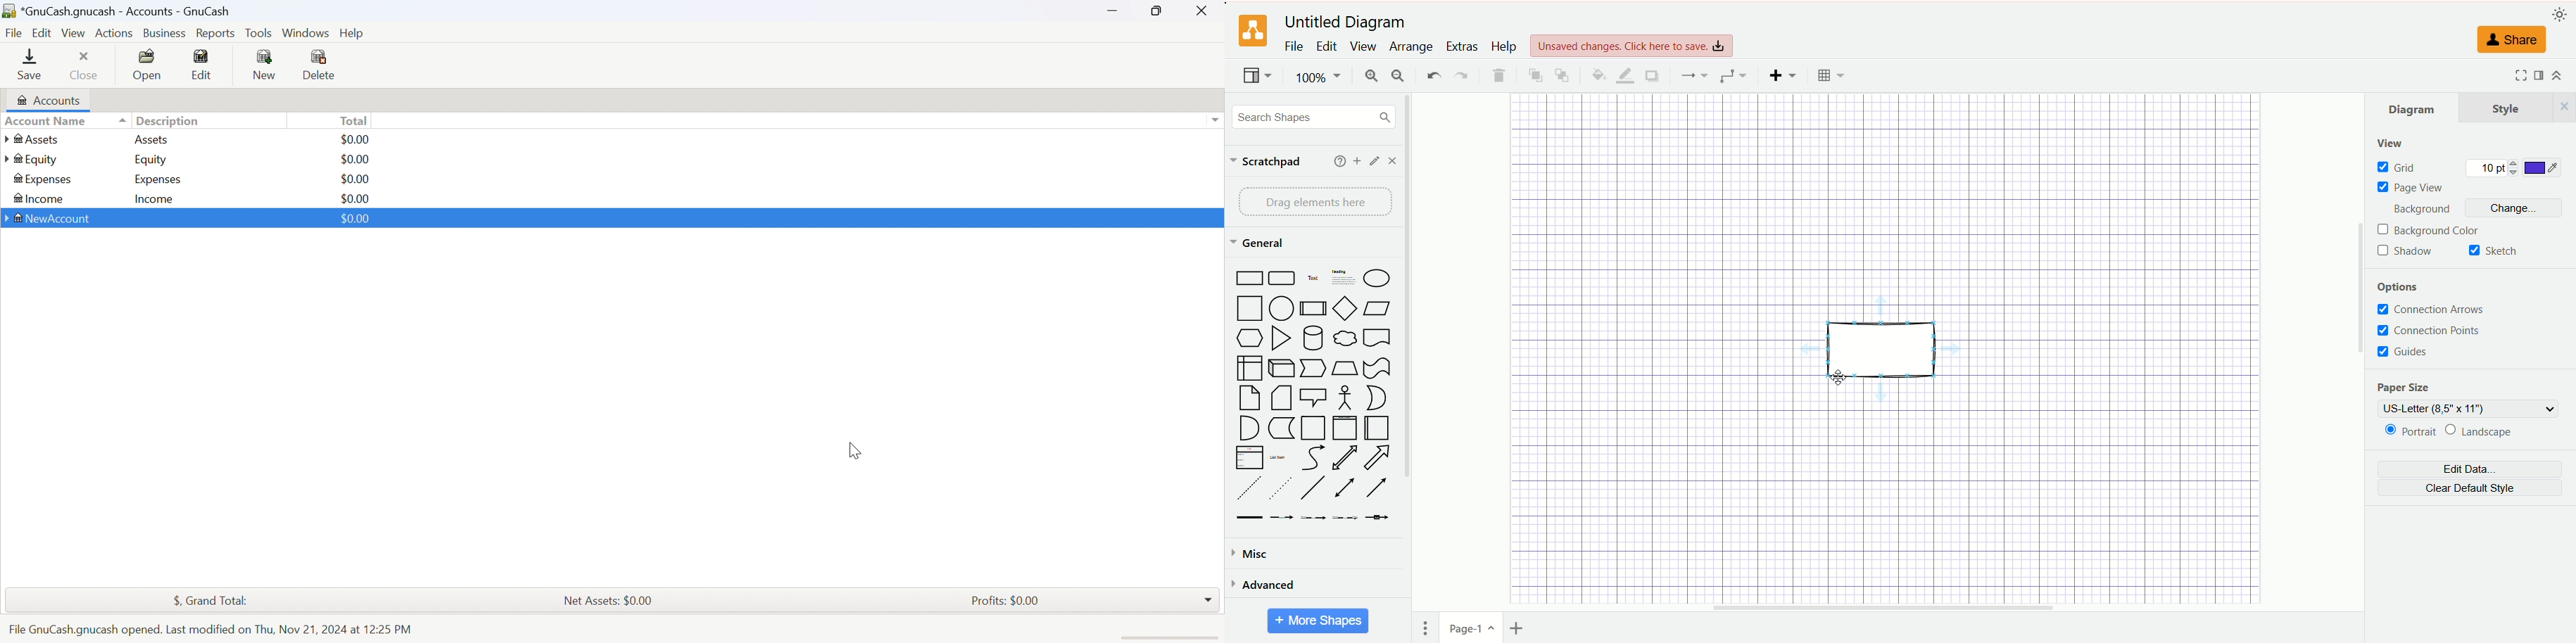 The height and width of the screenshot is (644, 2576). What do you see at coordinates (218, 602) in the screenshot?
I see `$, Grand Total:` at bounding box center [218, 602].